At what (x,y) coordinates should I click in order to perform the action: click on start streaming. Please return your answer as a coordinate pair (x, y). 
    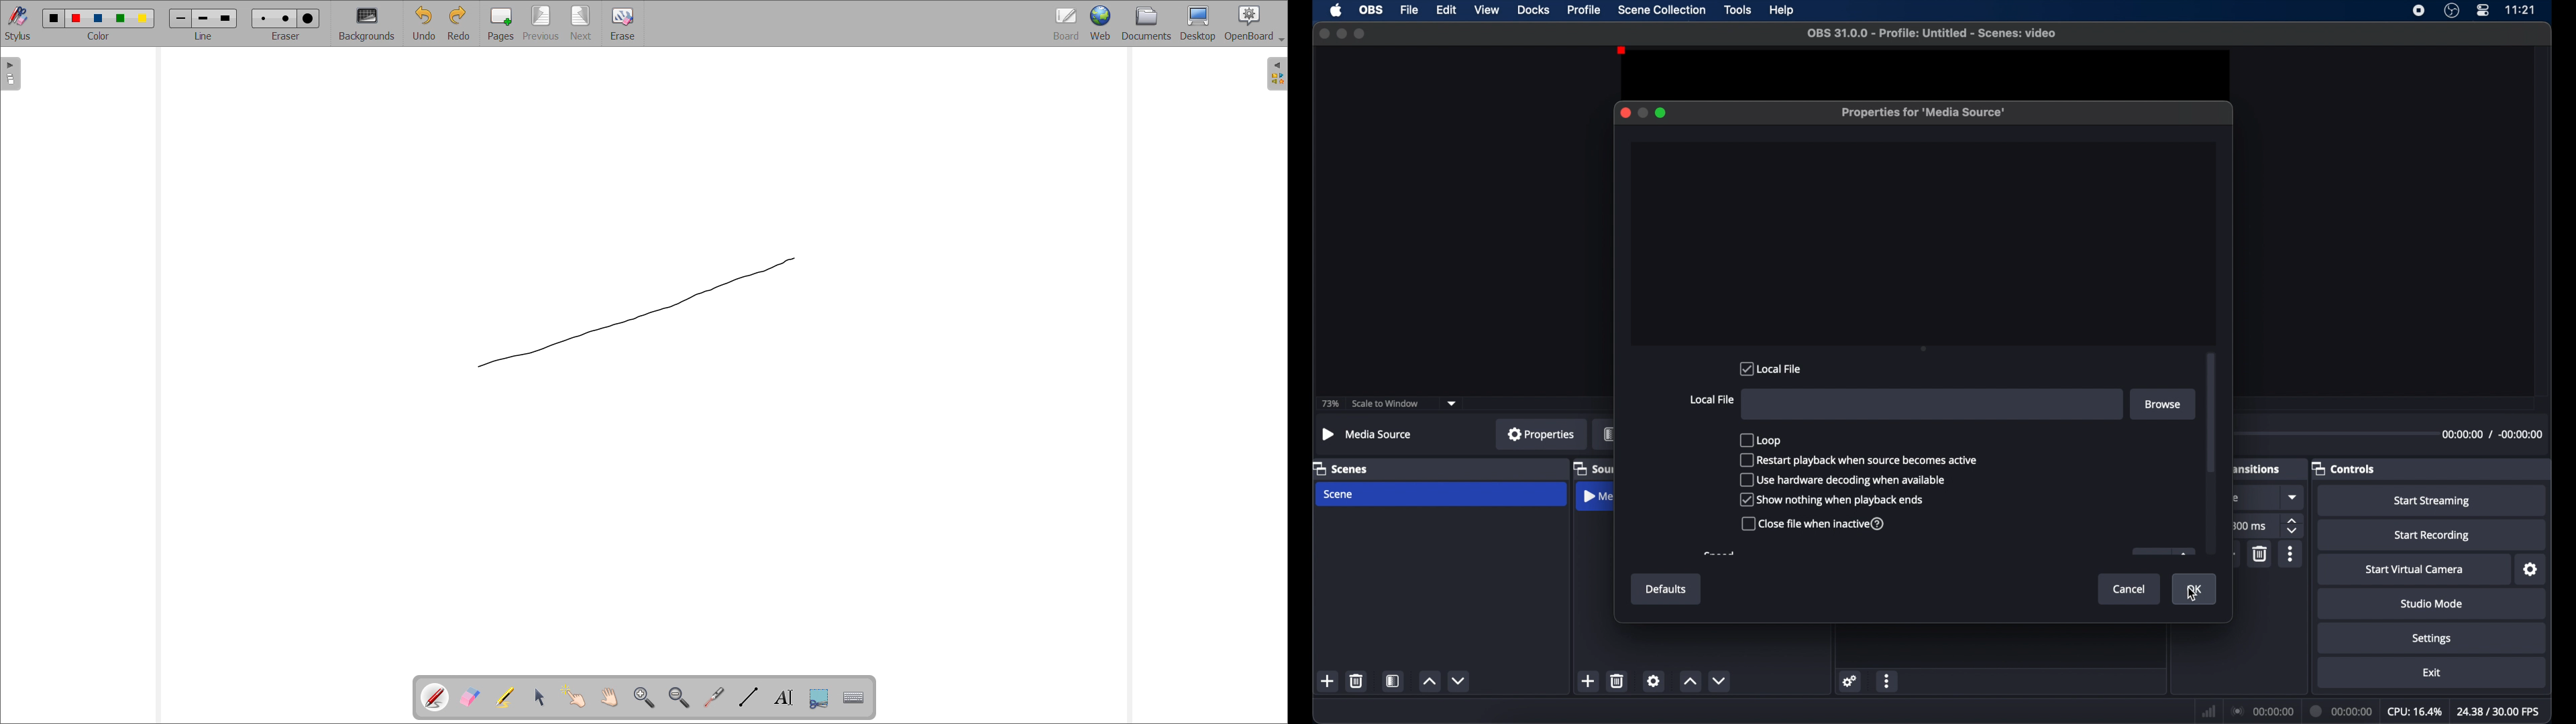
    Looking at the image, I should click on (2432, 500).